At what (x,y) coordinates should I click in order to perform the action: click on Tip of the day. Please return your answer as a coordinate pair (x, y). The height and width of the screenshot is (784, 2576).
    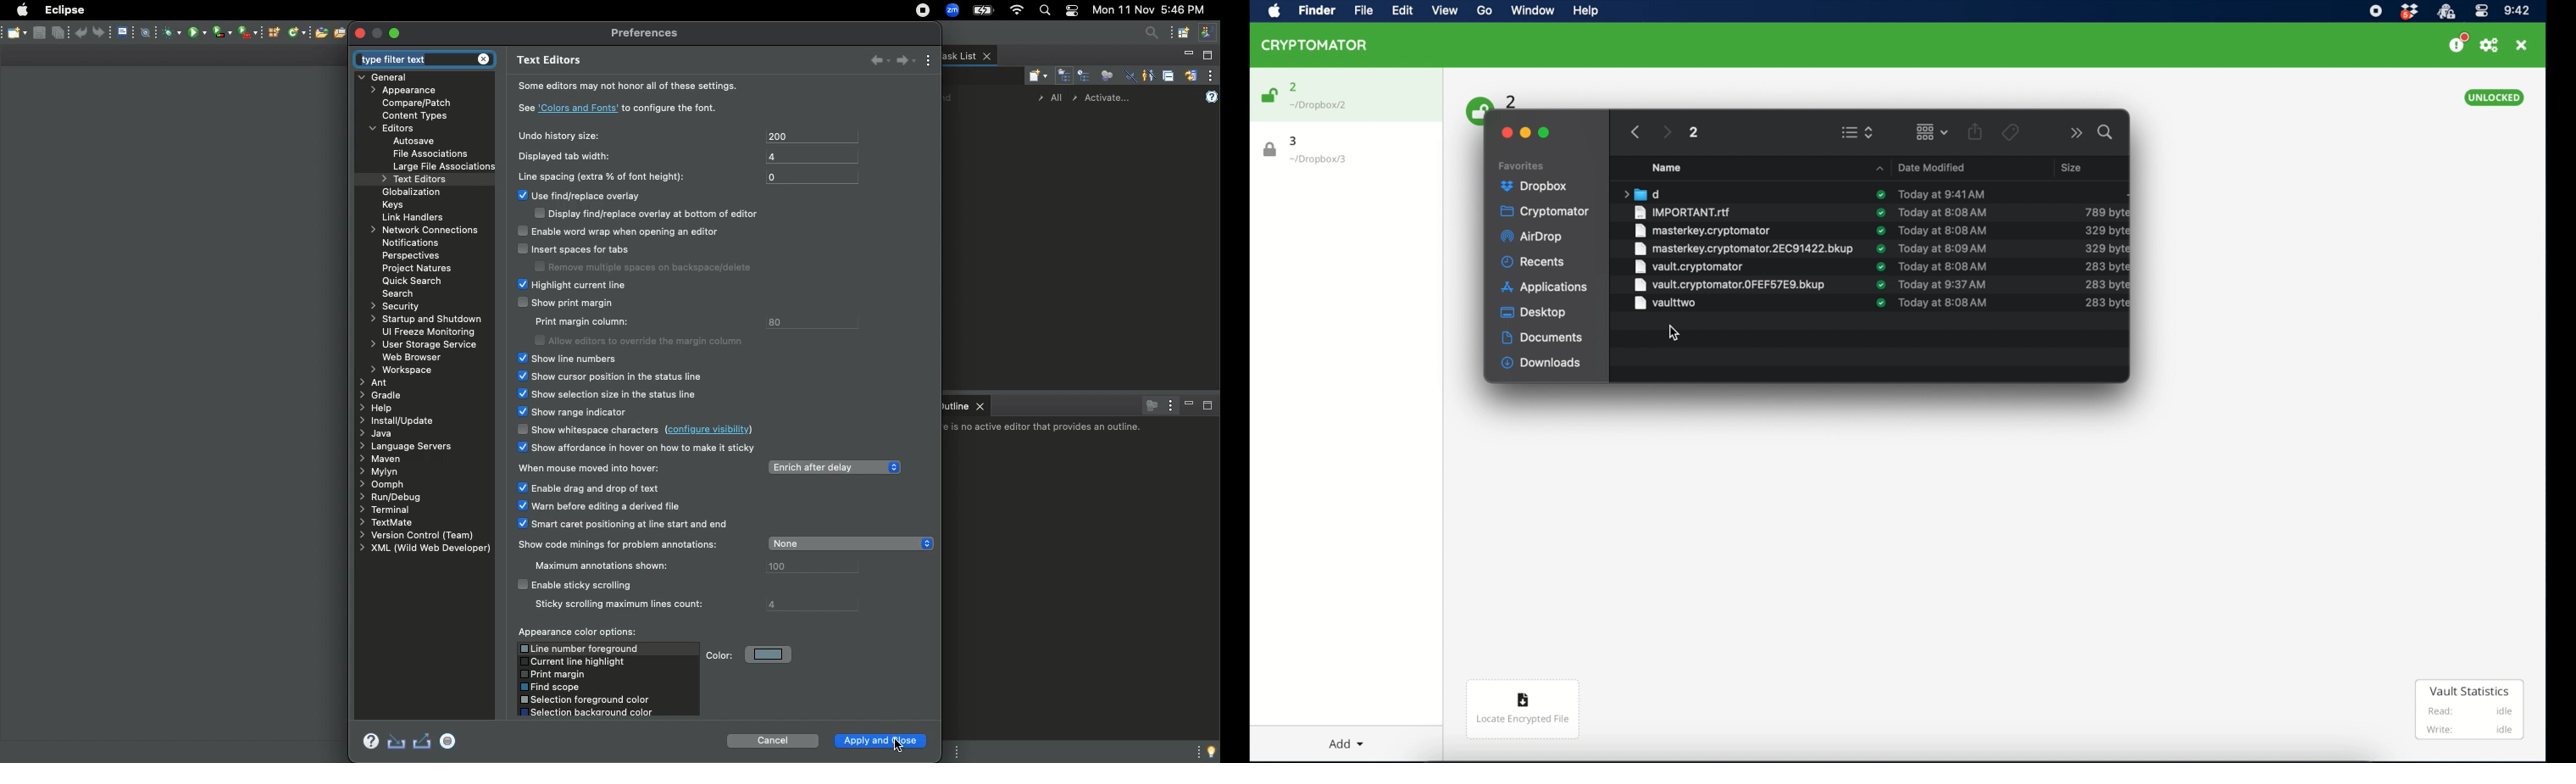
    Looking at the image, I should click on (1208, 751).